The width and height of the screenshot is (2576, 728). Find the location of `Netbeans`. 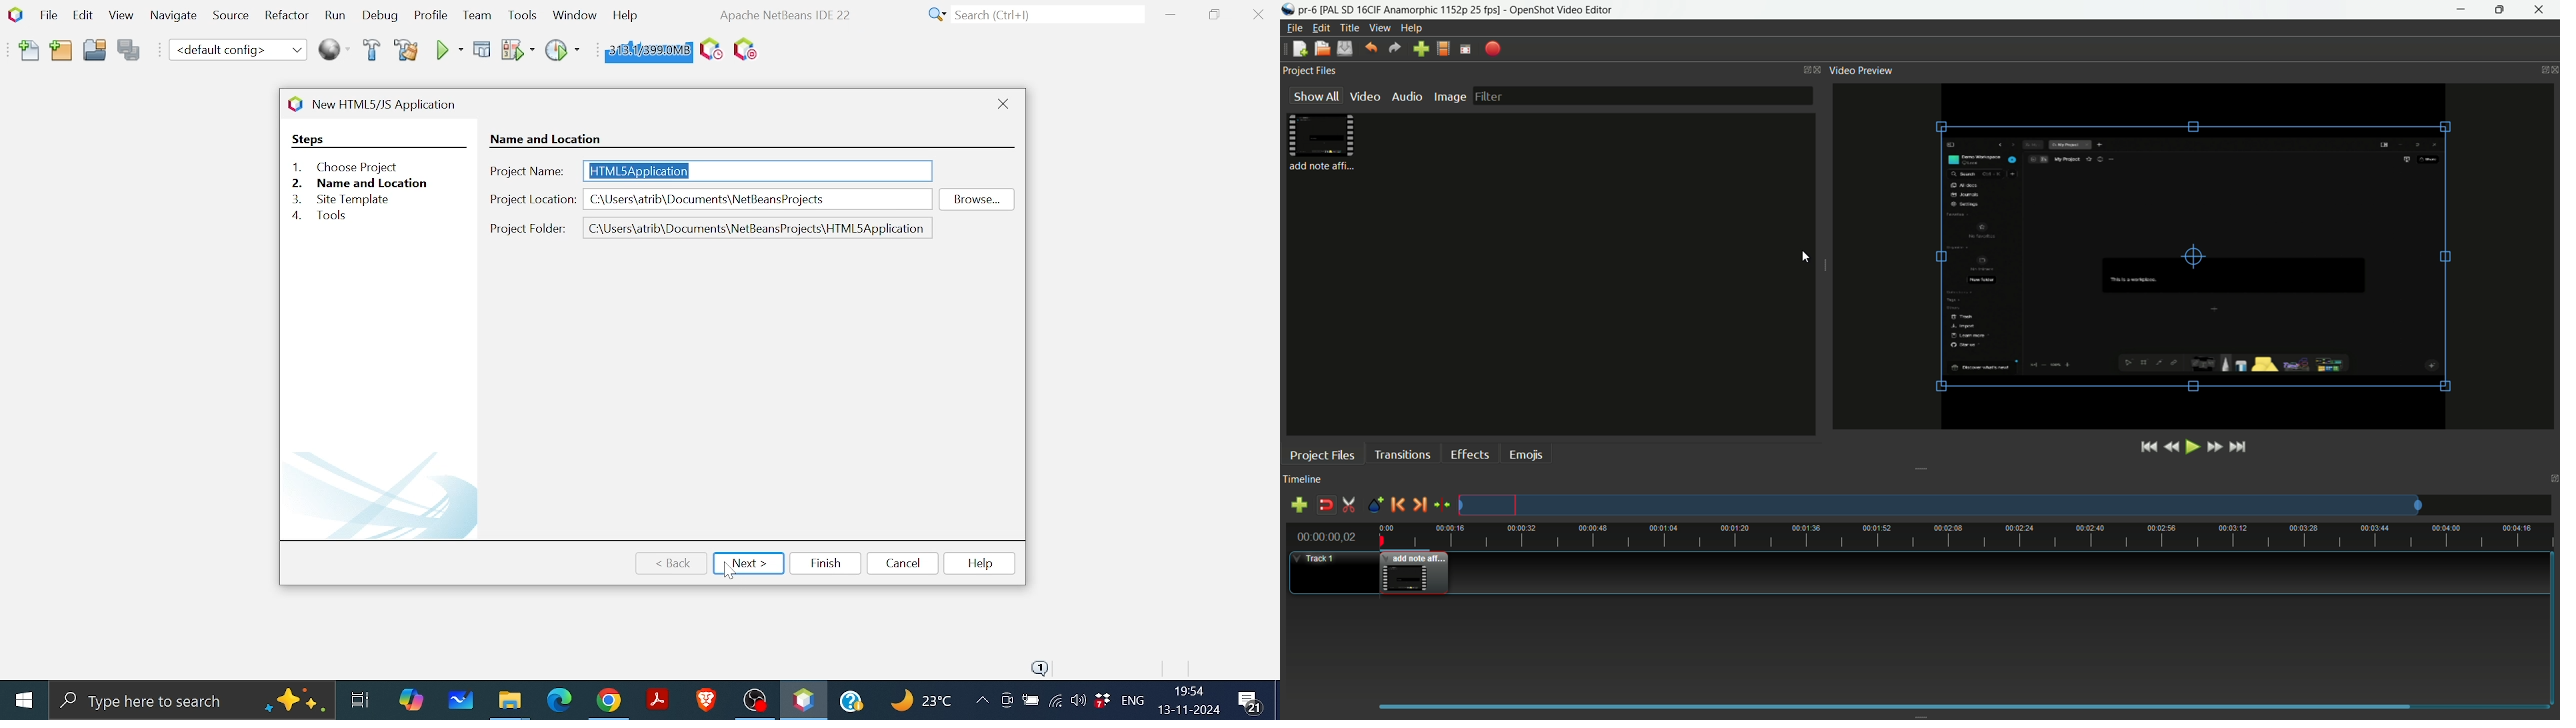

Netbeans is located at coordinates (803, 700).